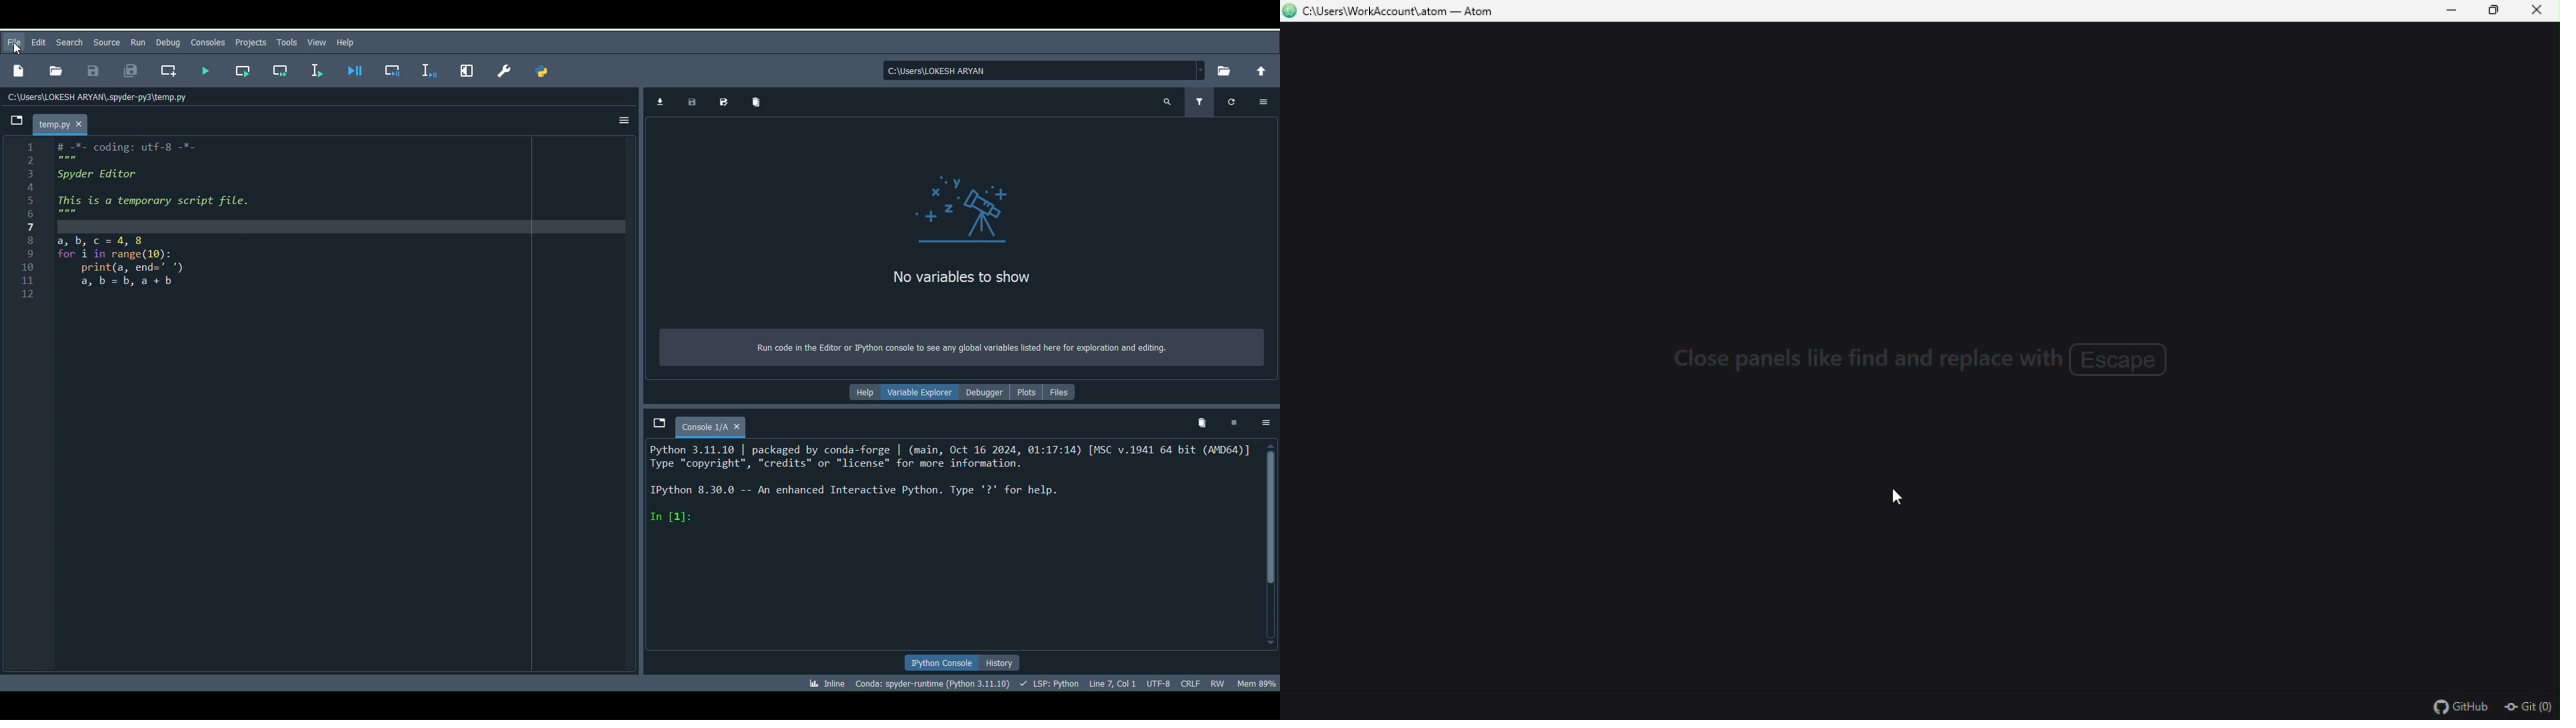 The width and height of the screenshot is (2576, 728). What do you see at coordinates (1215, 683) in the screenshot?
I see `File permissions` at bounding box center [1215, 683].